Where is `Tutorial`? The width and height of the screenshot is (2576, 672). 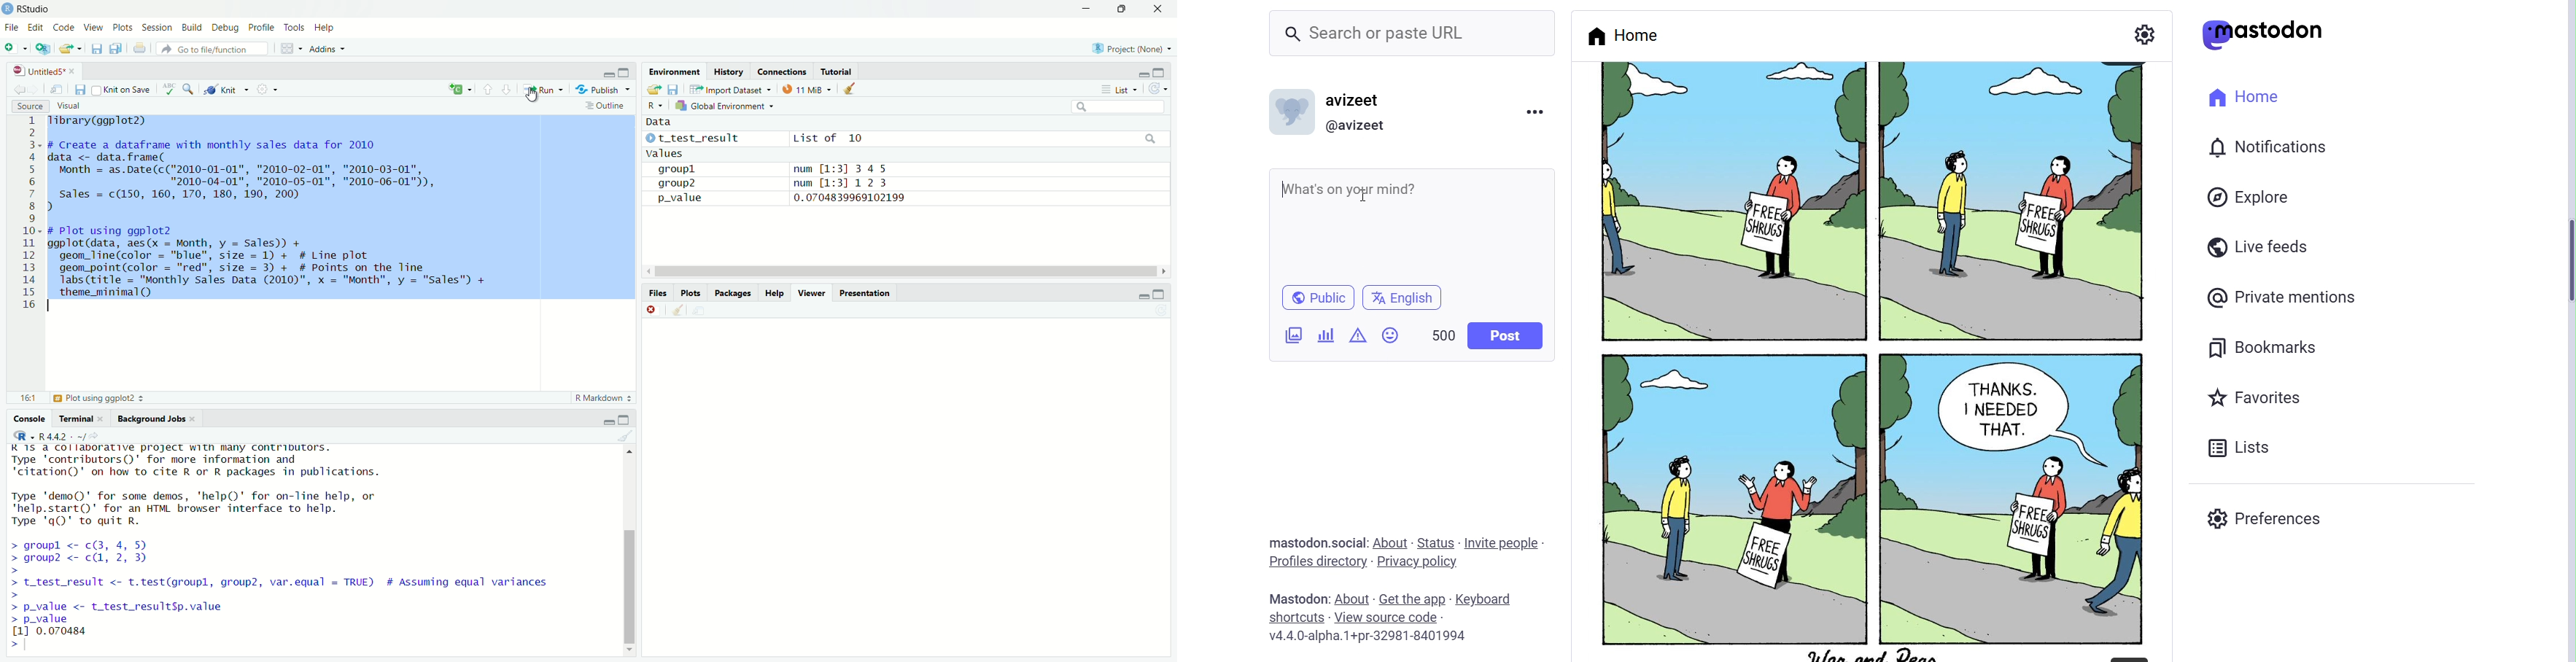 Tutorial is located at coordinates (837, 69).